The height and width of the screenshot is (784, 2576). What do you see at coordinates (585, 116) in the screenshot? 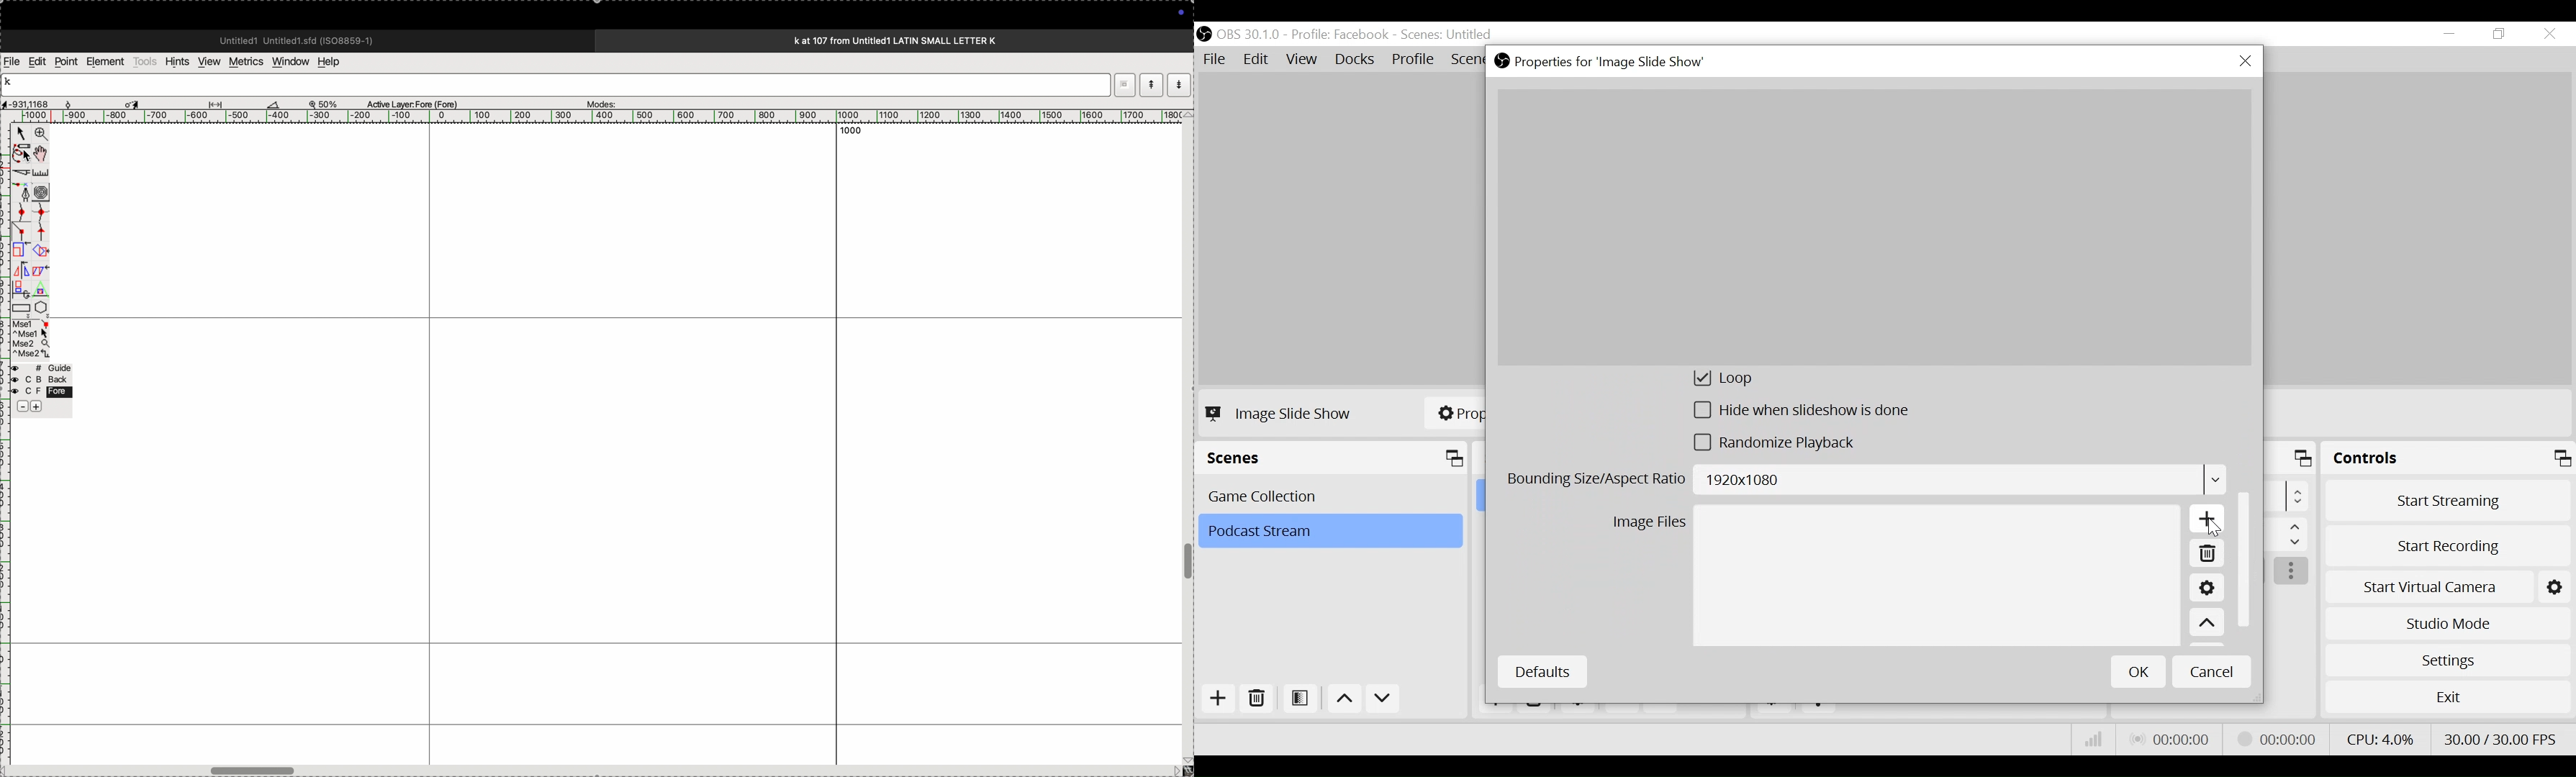
I see `horizontal scale` at bounding box center [585, 116].